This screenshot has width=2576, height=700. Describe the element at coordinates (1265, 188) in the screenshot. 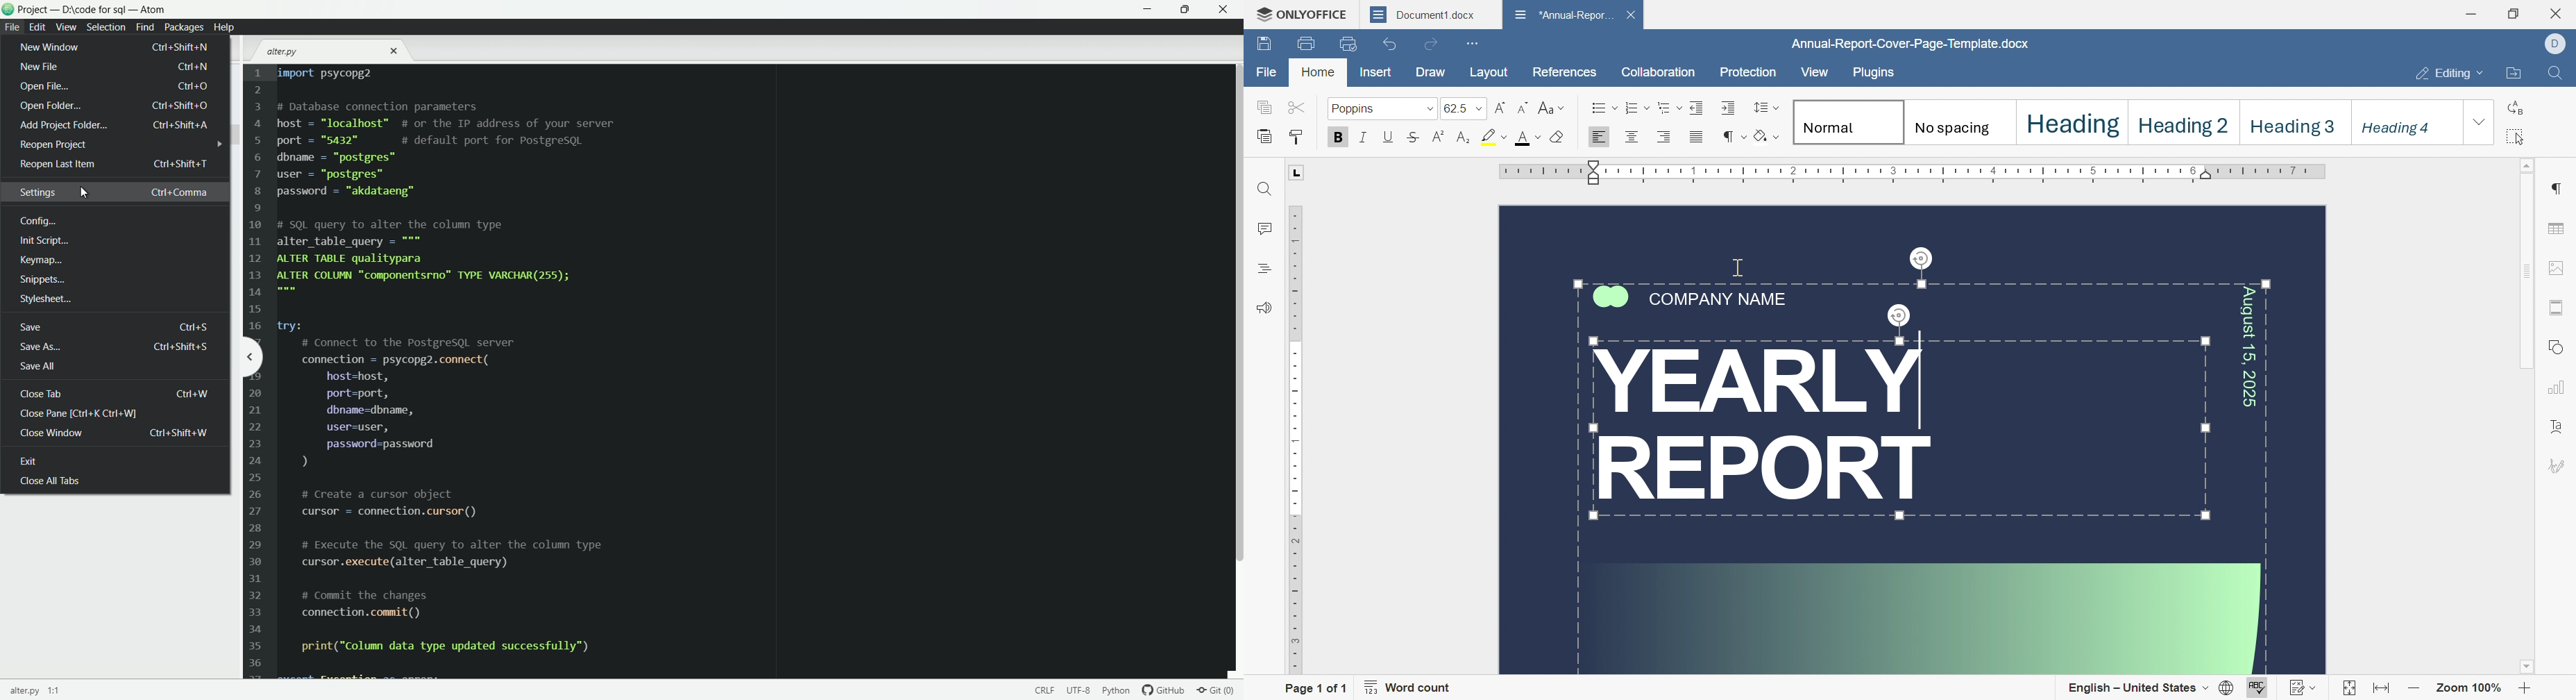

I see `find` at that location.